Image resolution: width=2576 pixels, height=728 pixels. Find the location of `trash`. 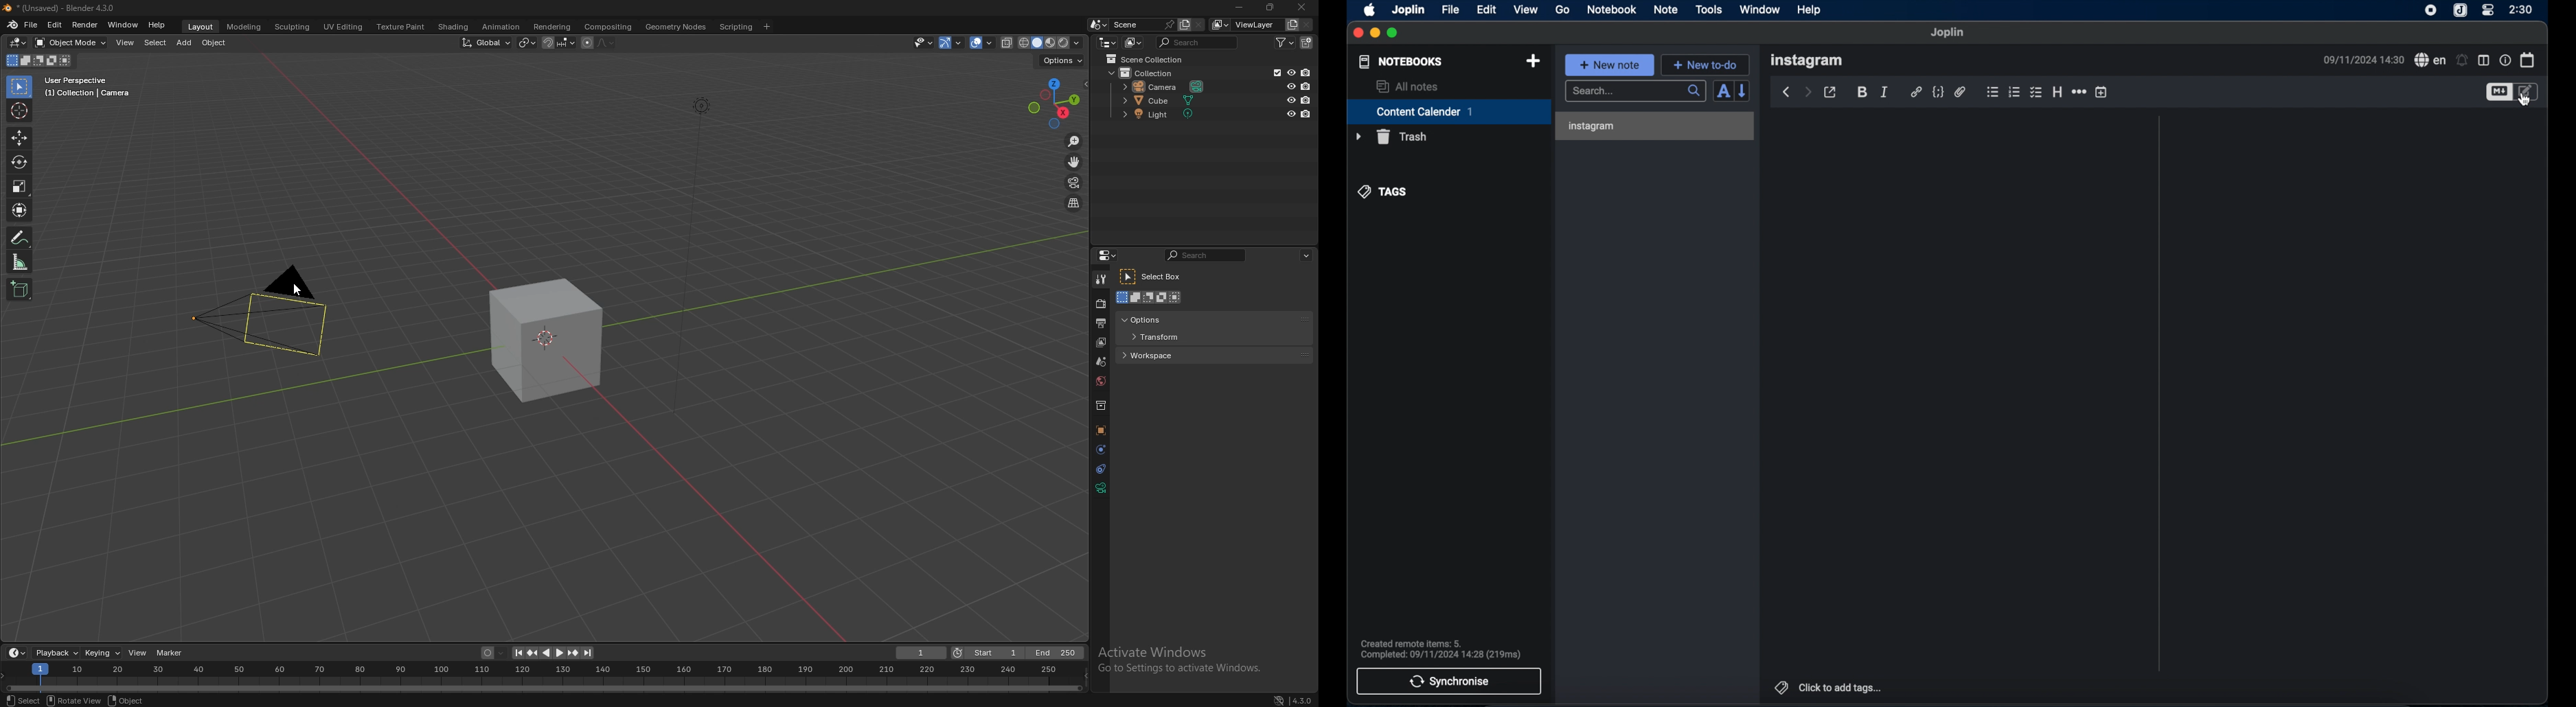

trash is located at coordinates (1391, 137).